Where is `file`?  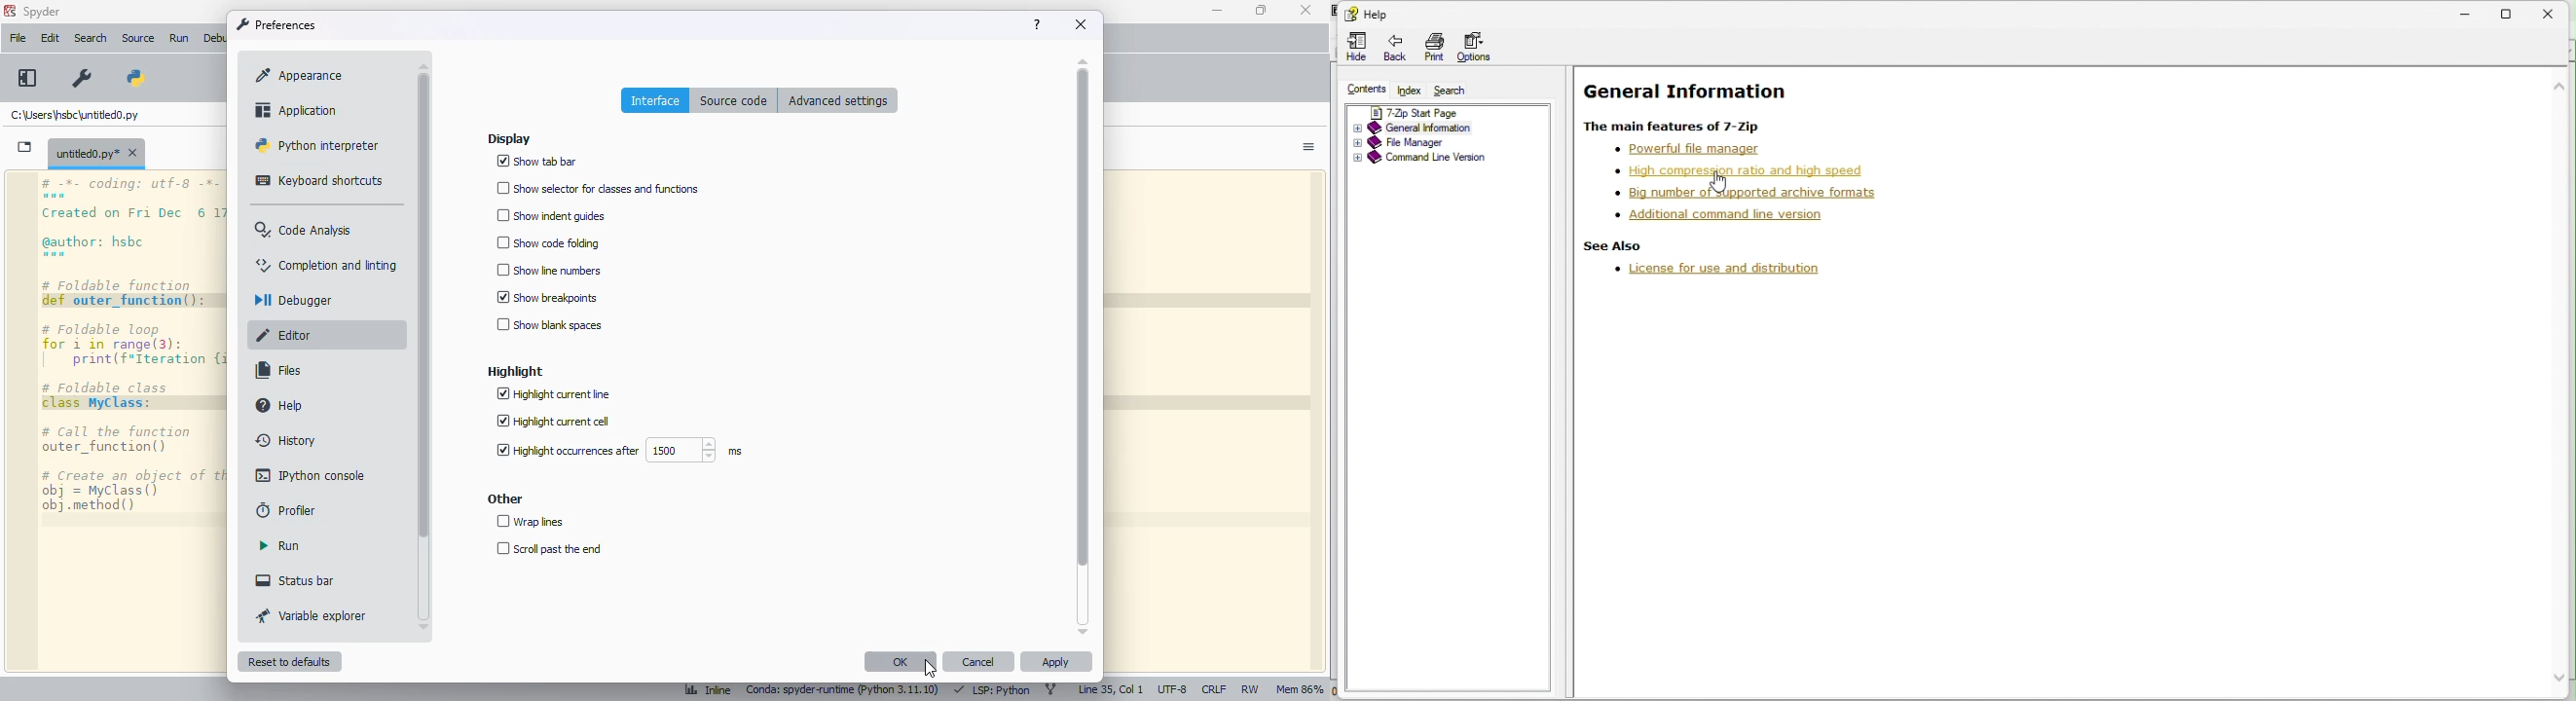
file is located at coordinates (18, 37).